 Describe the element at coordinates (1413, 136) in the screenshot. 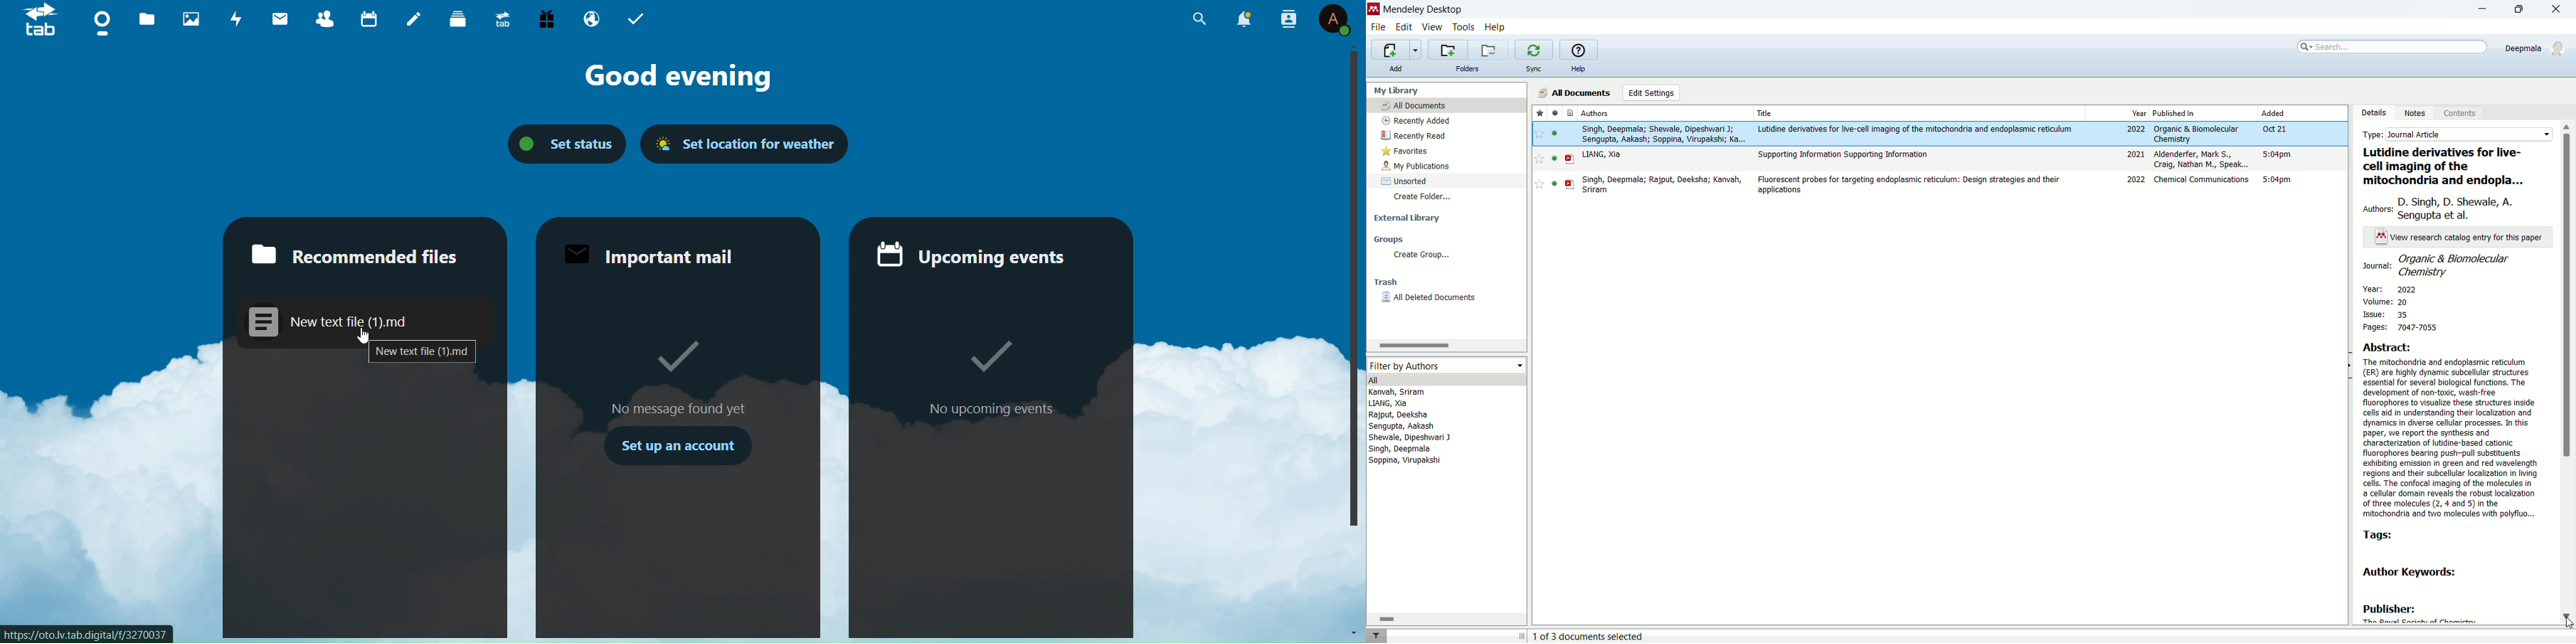

I see `recently read` at that location.